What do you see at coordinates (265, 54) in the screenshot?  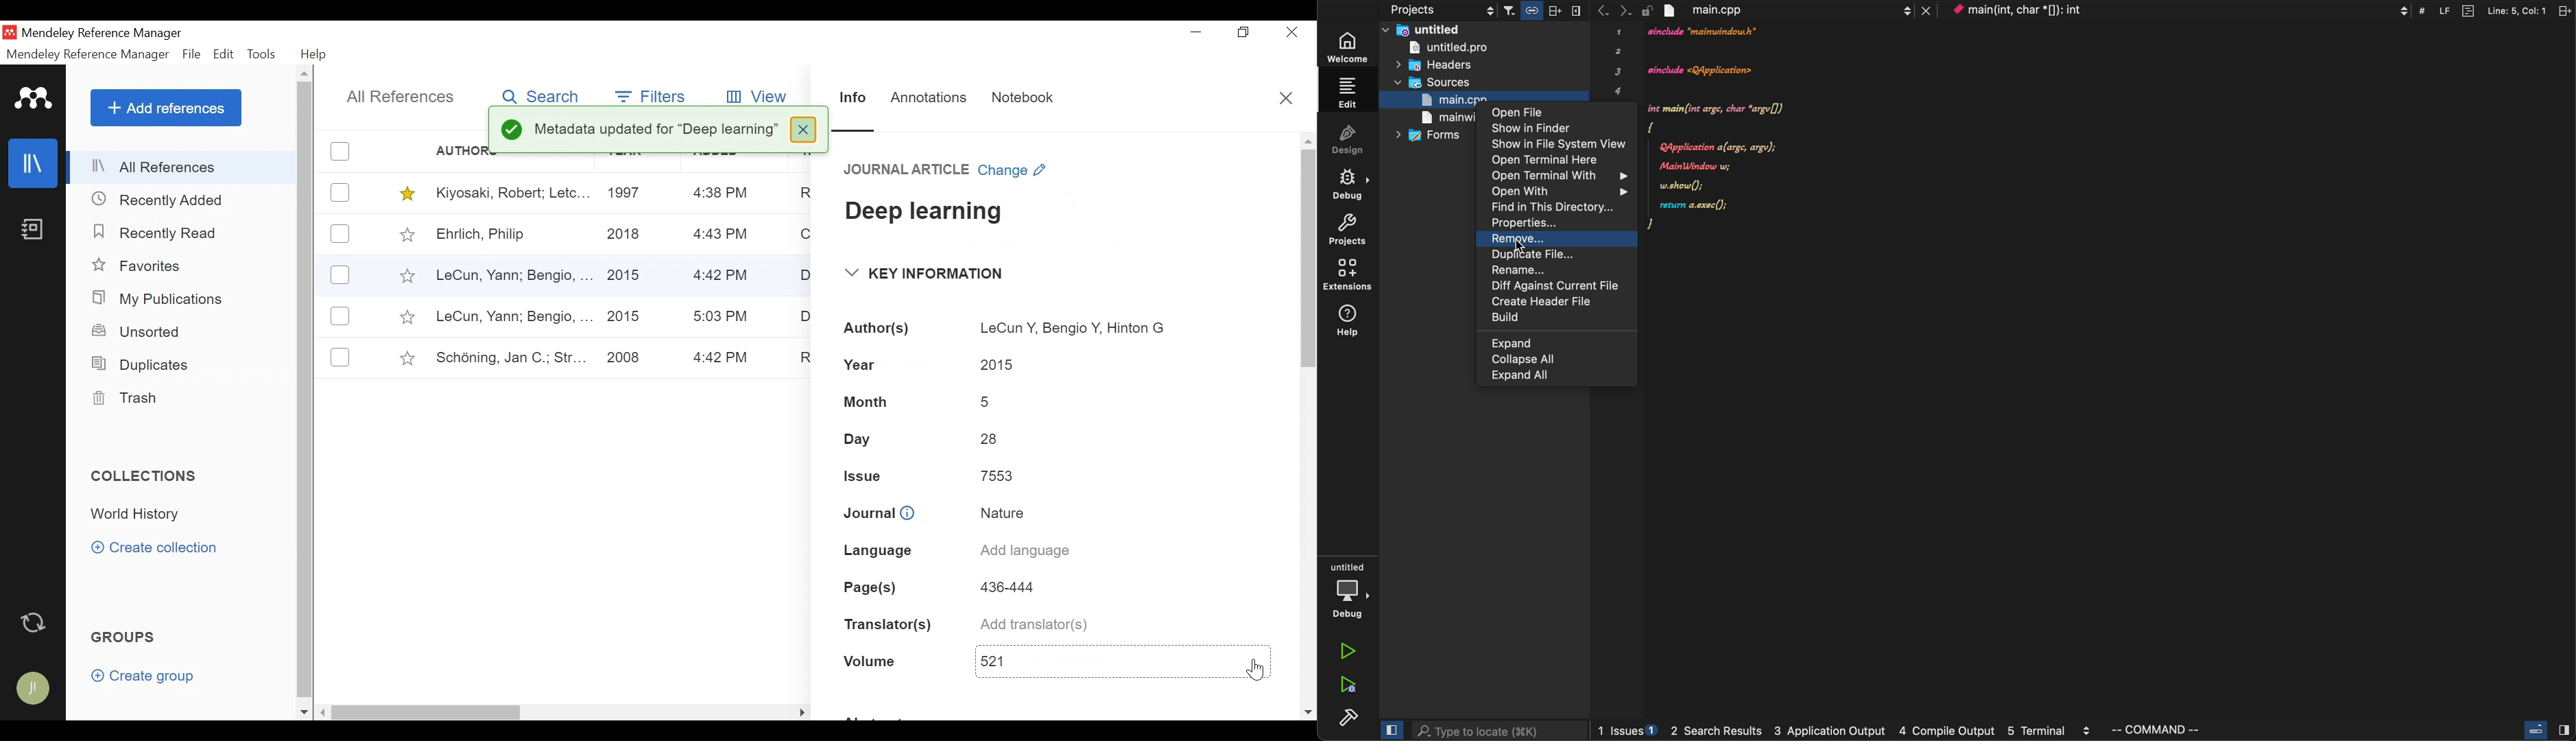 I see `Tools` at bounding box center [265, 54].